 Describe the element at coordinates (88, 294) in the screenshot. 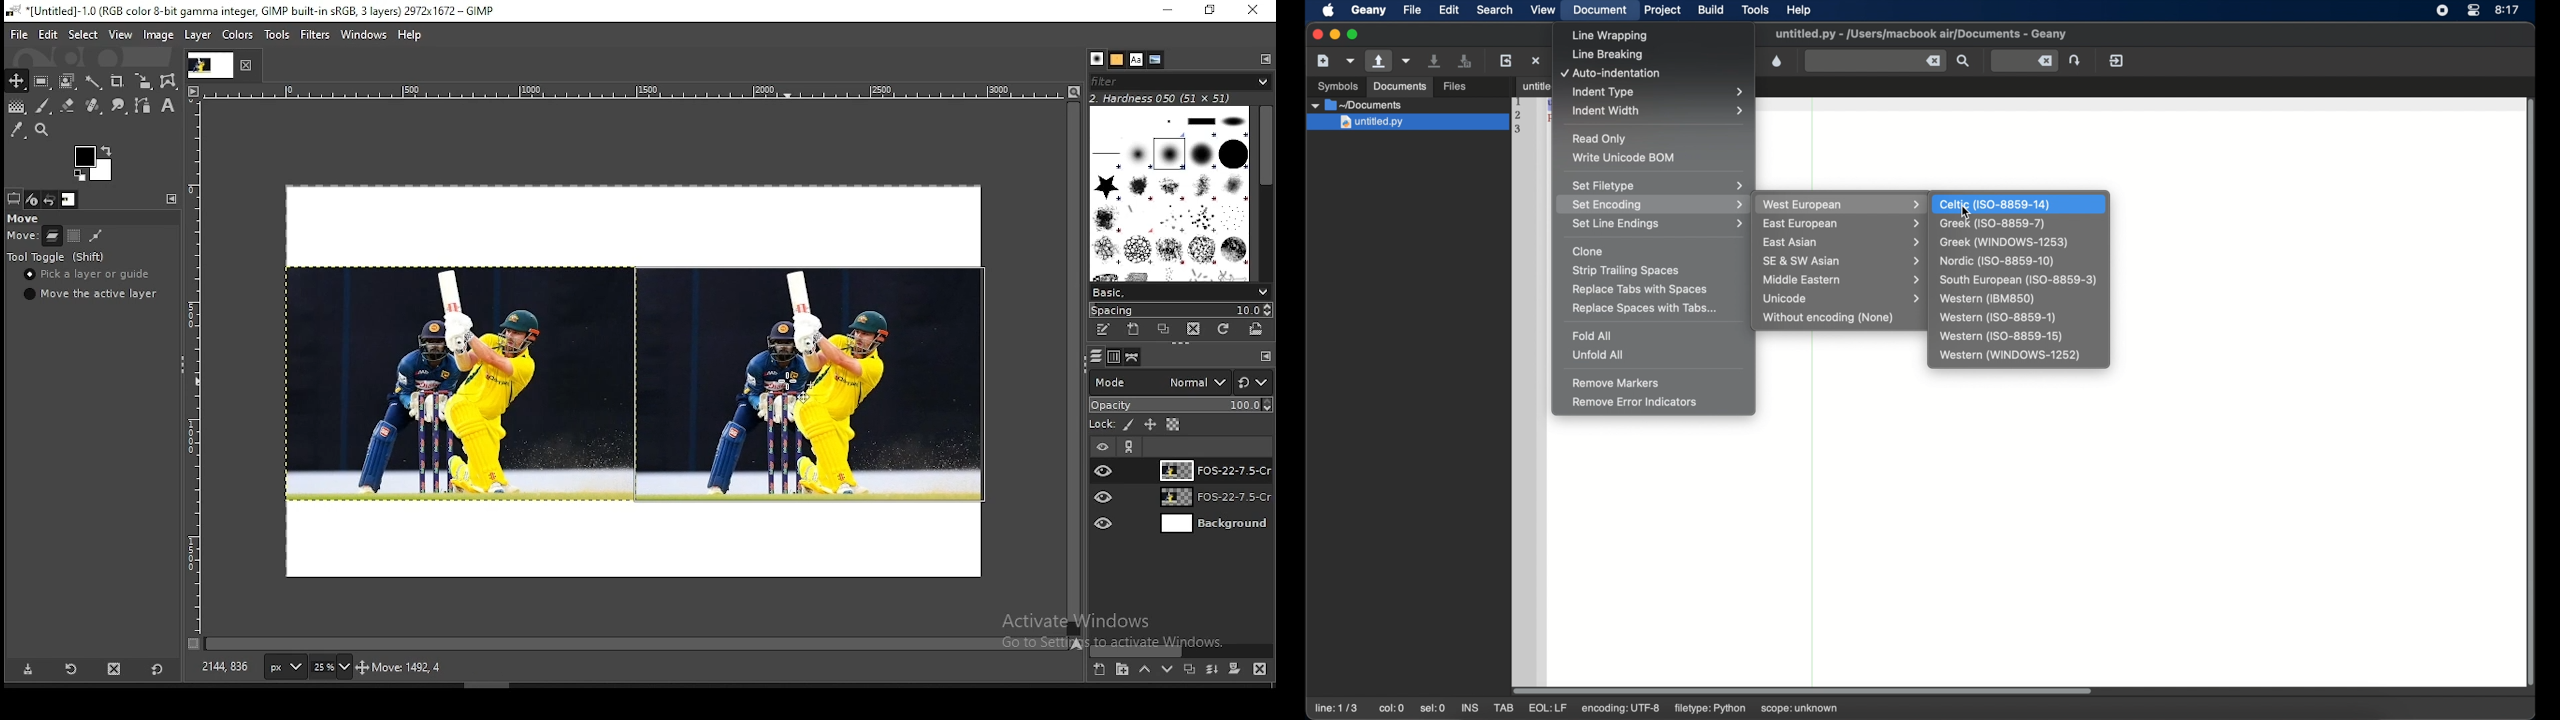

I see `move the active layer` at that location.